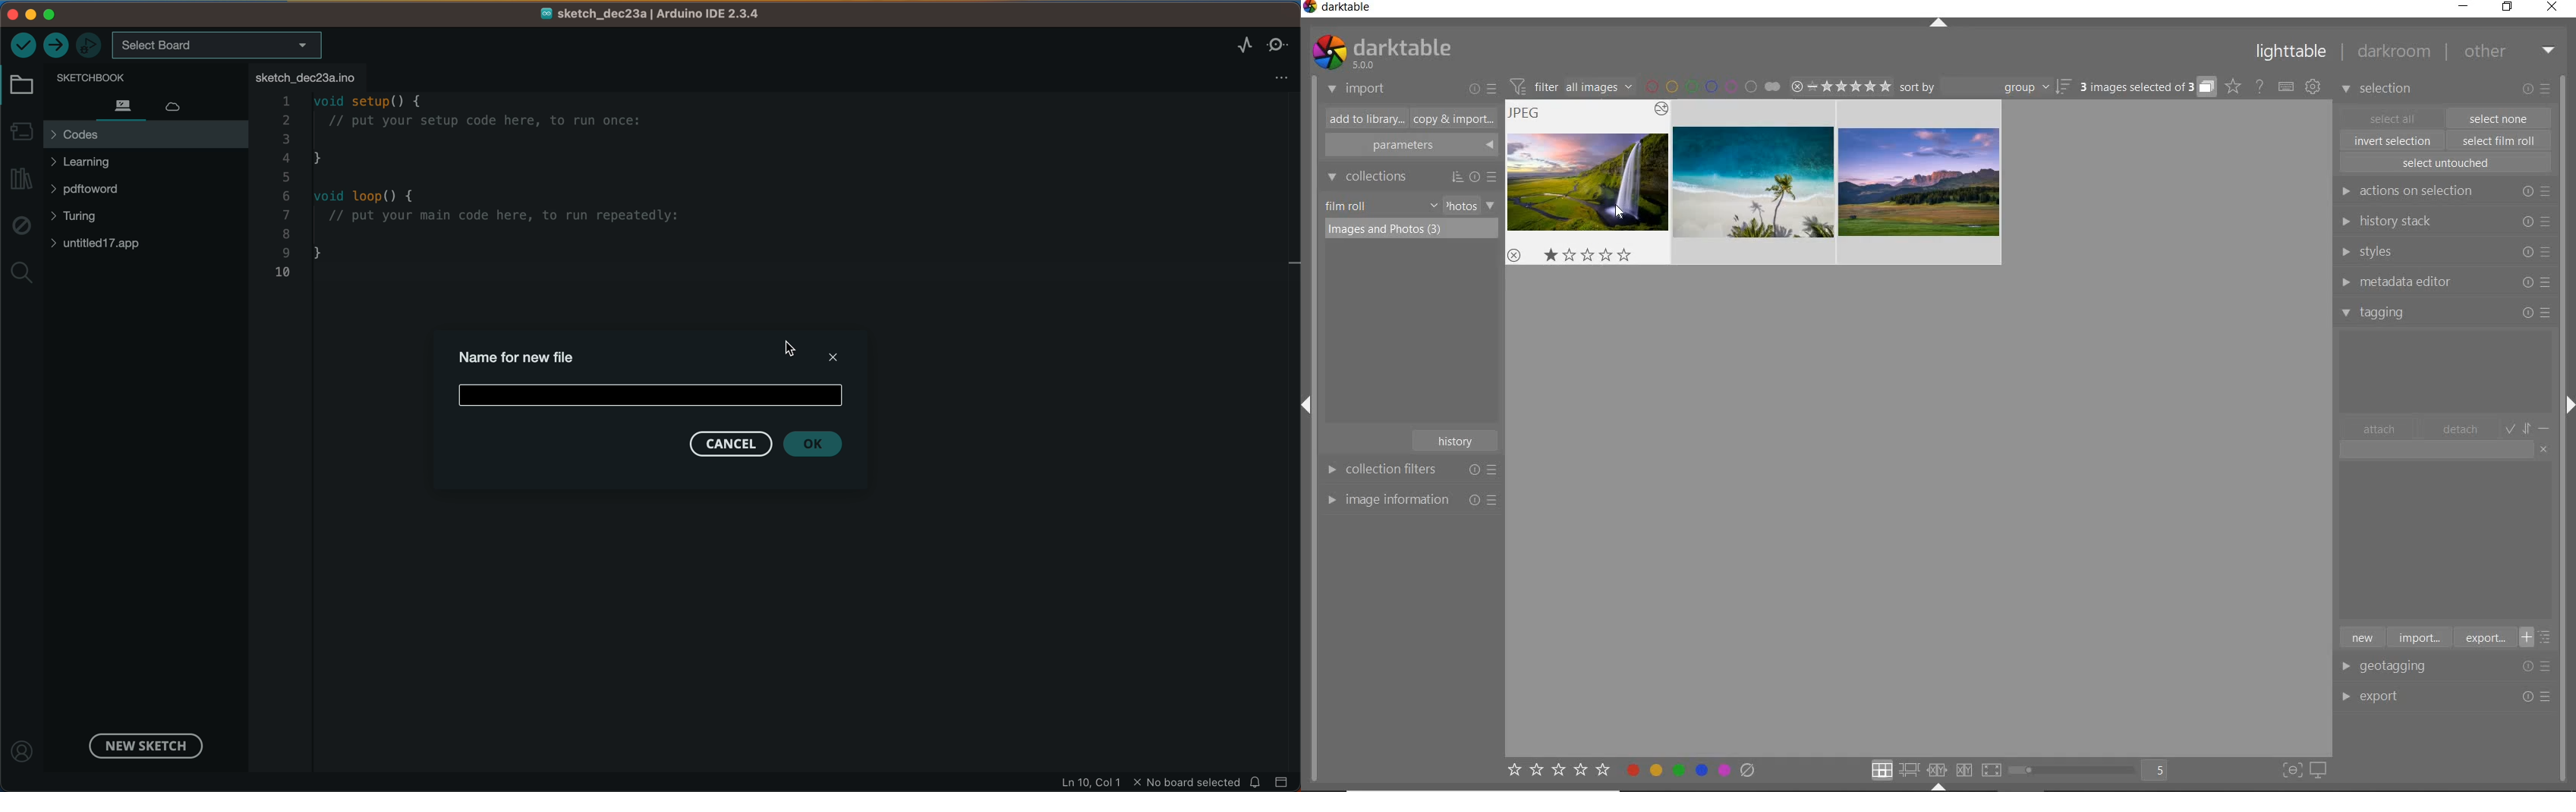  I want to click on filter images based on their module order, so click(1569, 85).